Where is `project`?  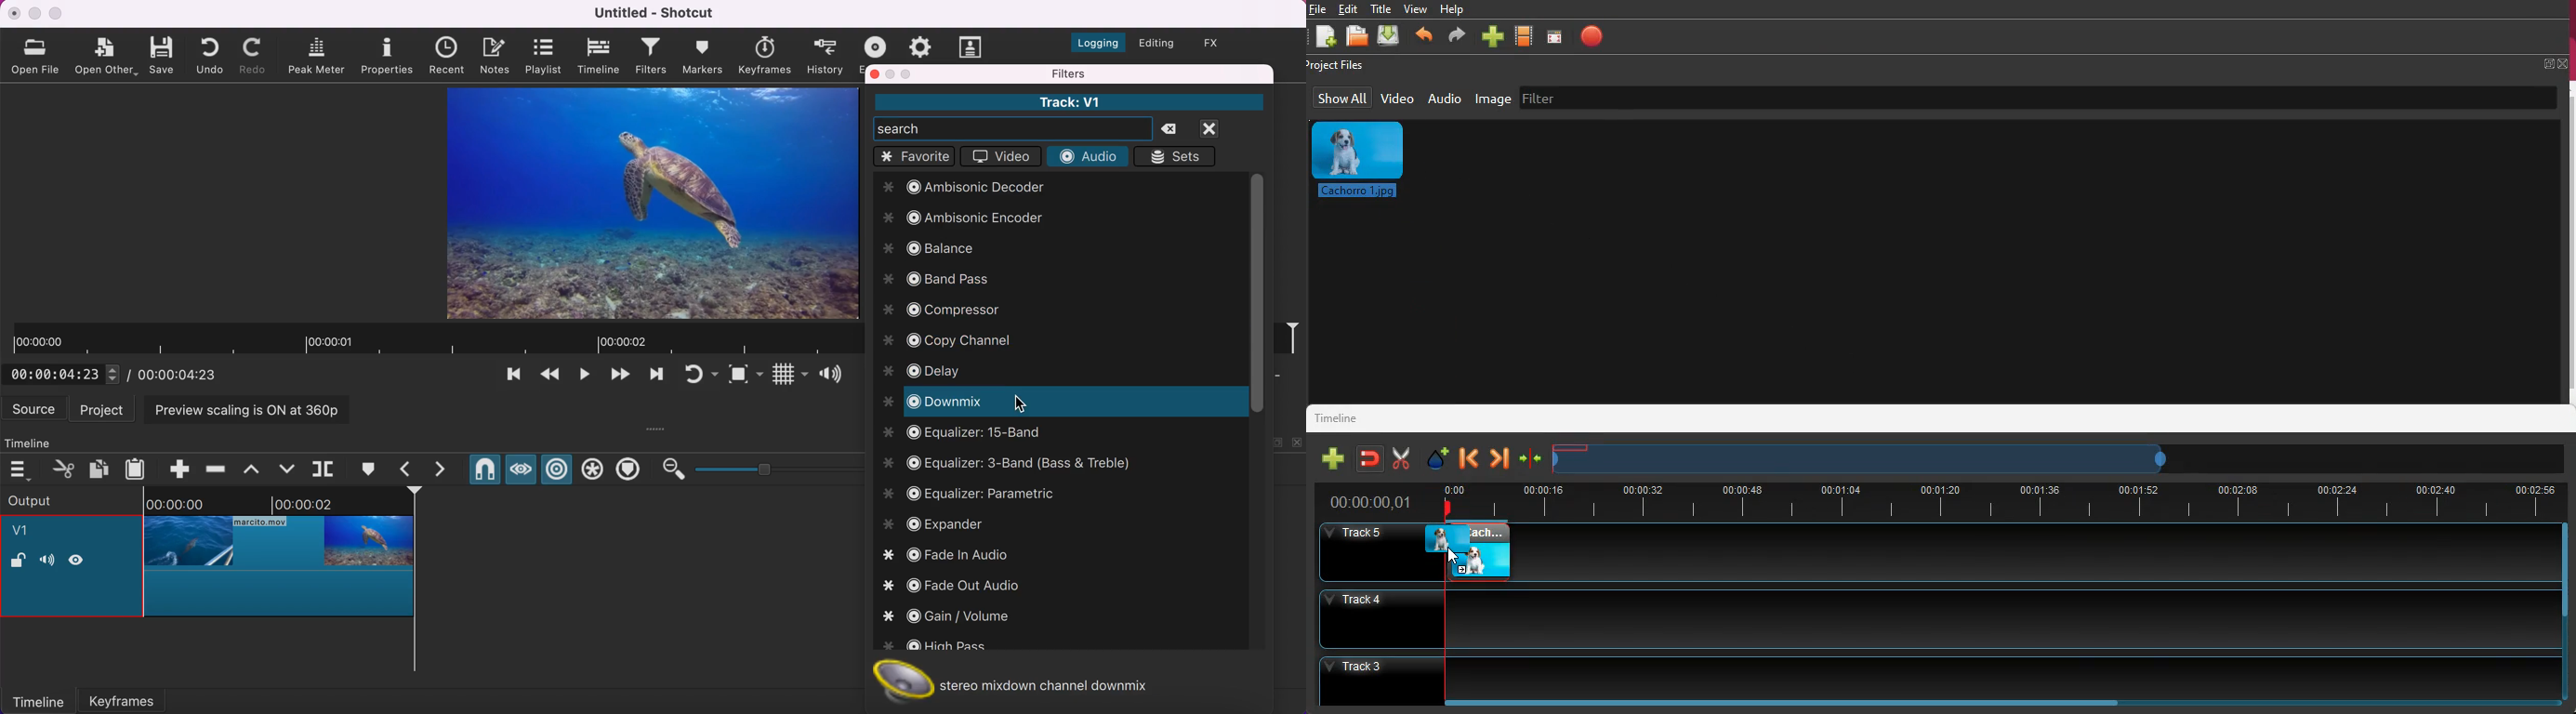 project is located at coordinates (105, 409).